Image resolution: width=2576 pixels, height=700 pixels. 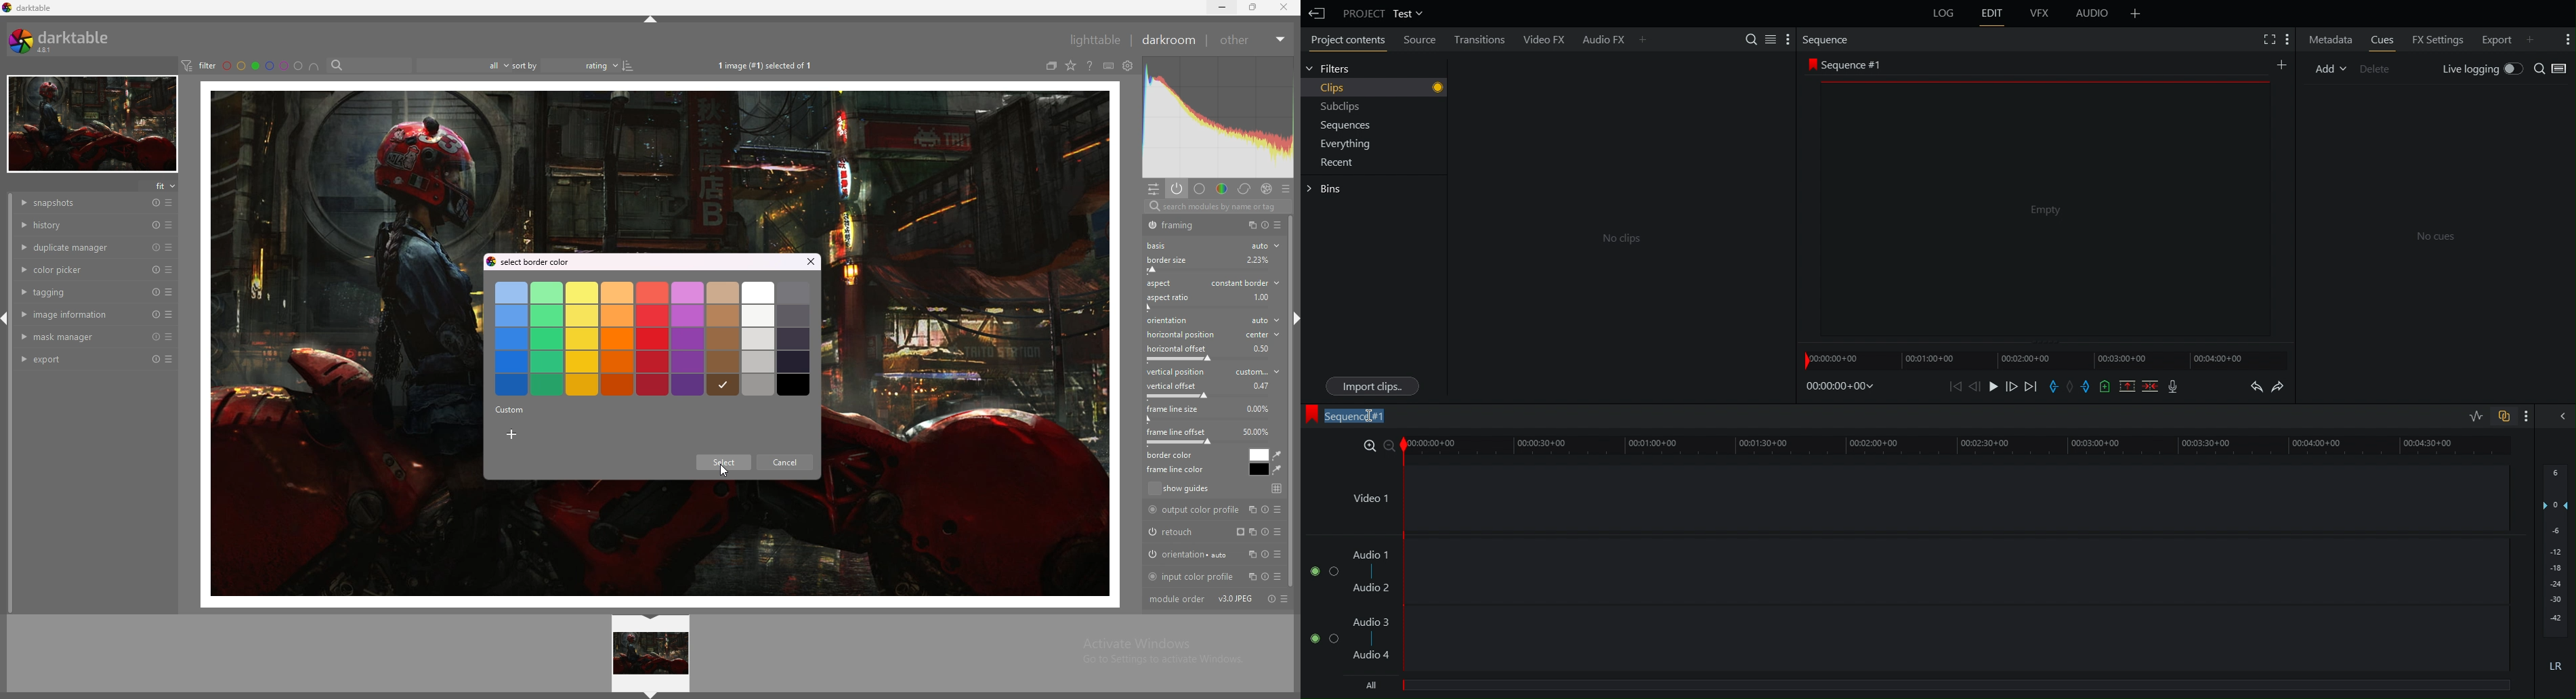 What do you see at coordinates (1259, 454) in the screenshot?
I see `border color` at bounding box center [1259, 454].